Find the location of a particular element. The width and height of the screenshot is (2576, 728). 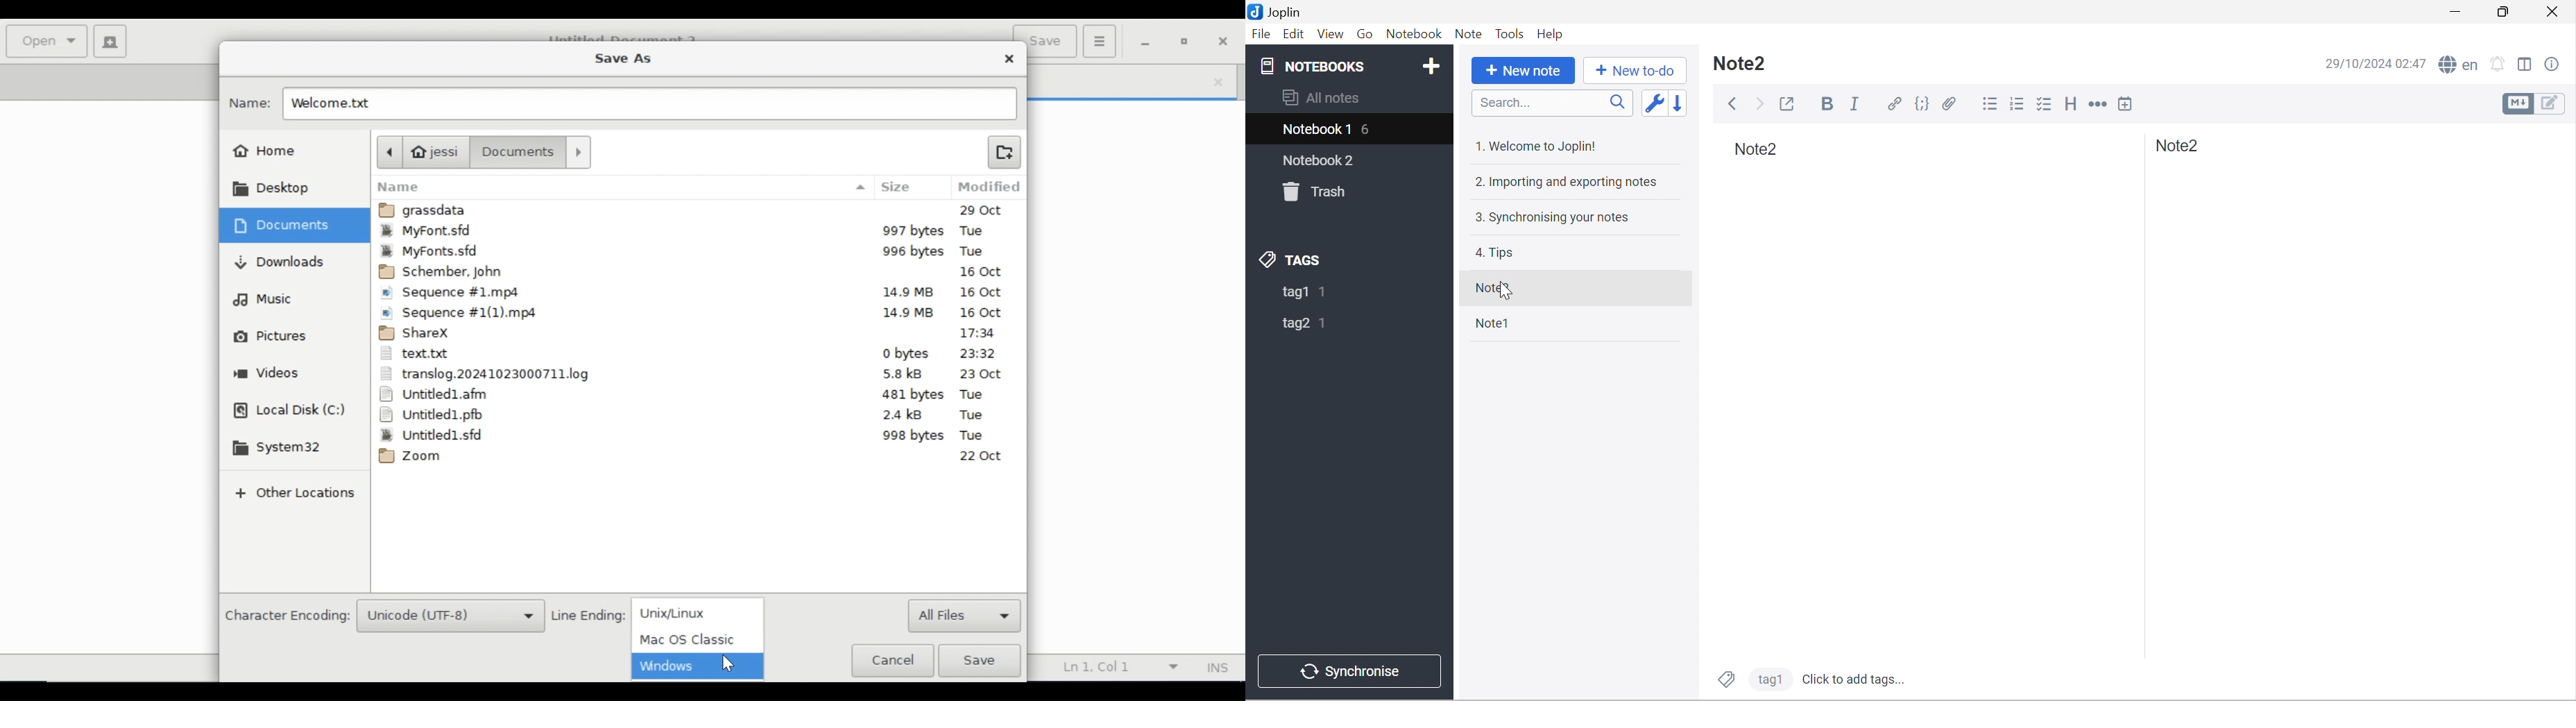

Note2 is located at coordinates (1496, 289).